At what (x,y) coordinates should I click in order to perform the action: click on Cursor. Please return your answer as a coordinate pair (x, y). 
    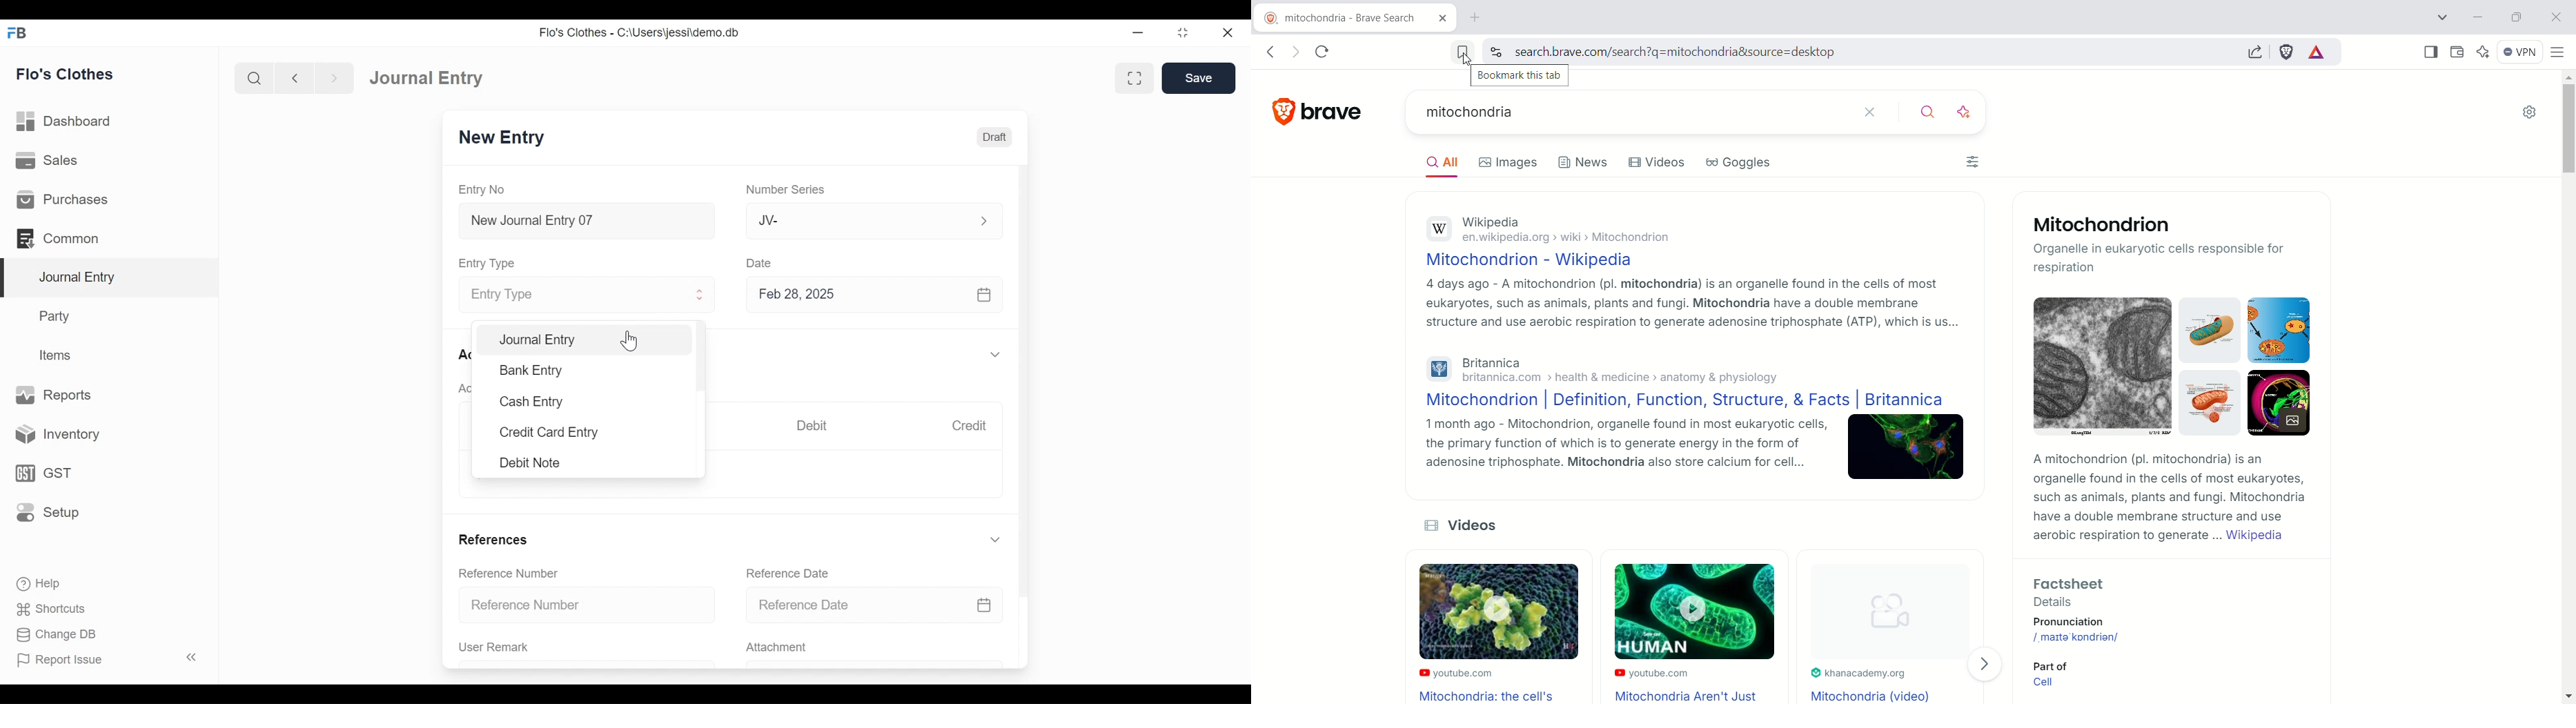
    Looking at the image, I should click on (634, 342).